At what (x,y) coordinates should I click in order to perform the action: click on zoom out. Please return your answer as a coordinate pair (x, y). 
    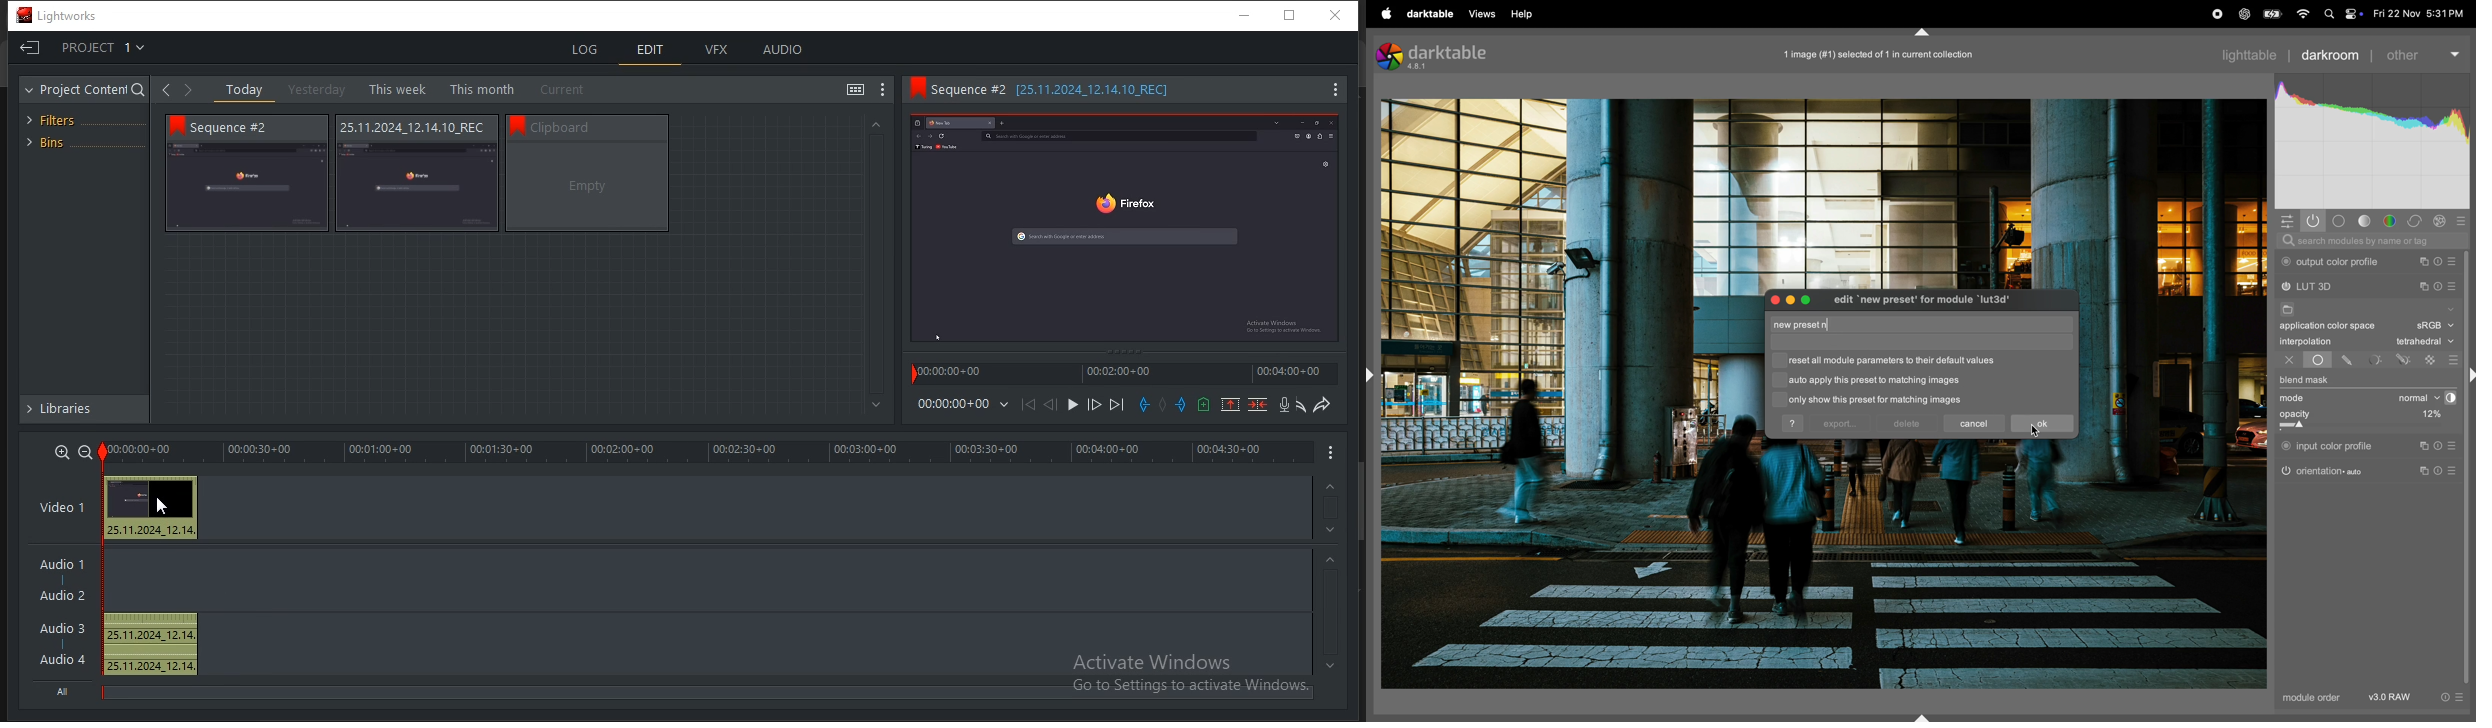
    Looking at the image, I should click on (85, 451).